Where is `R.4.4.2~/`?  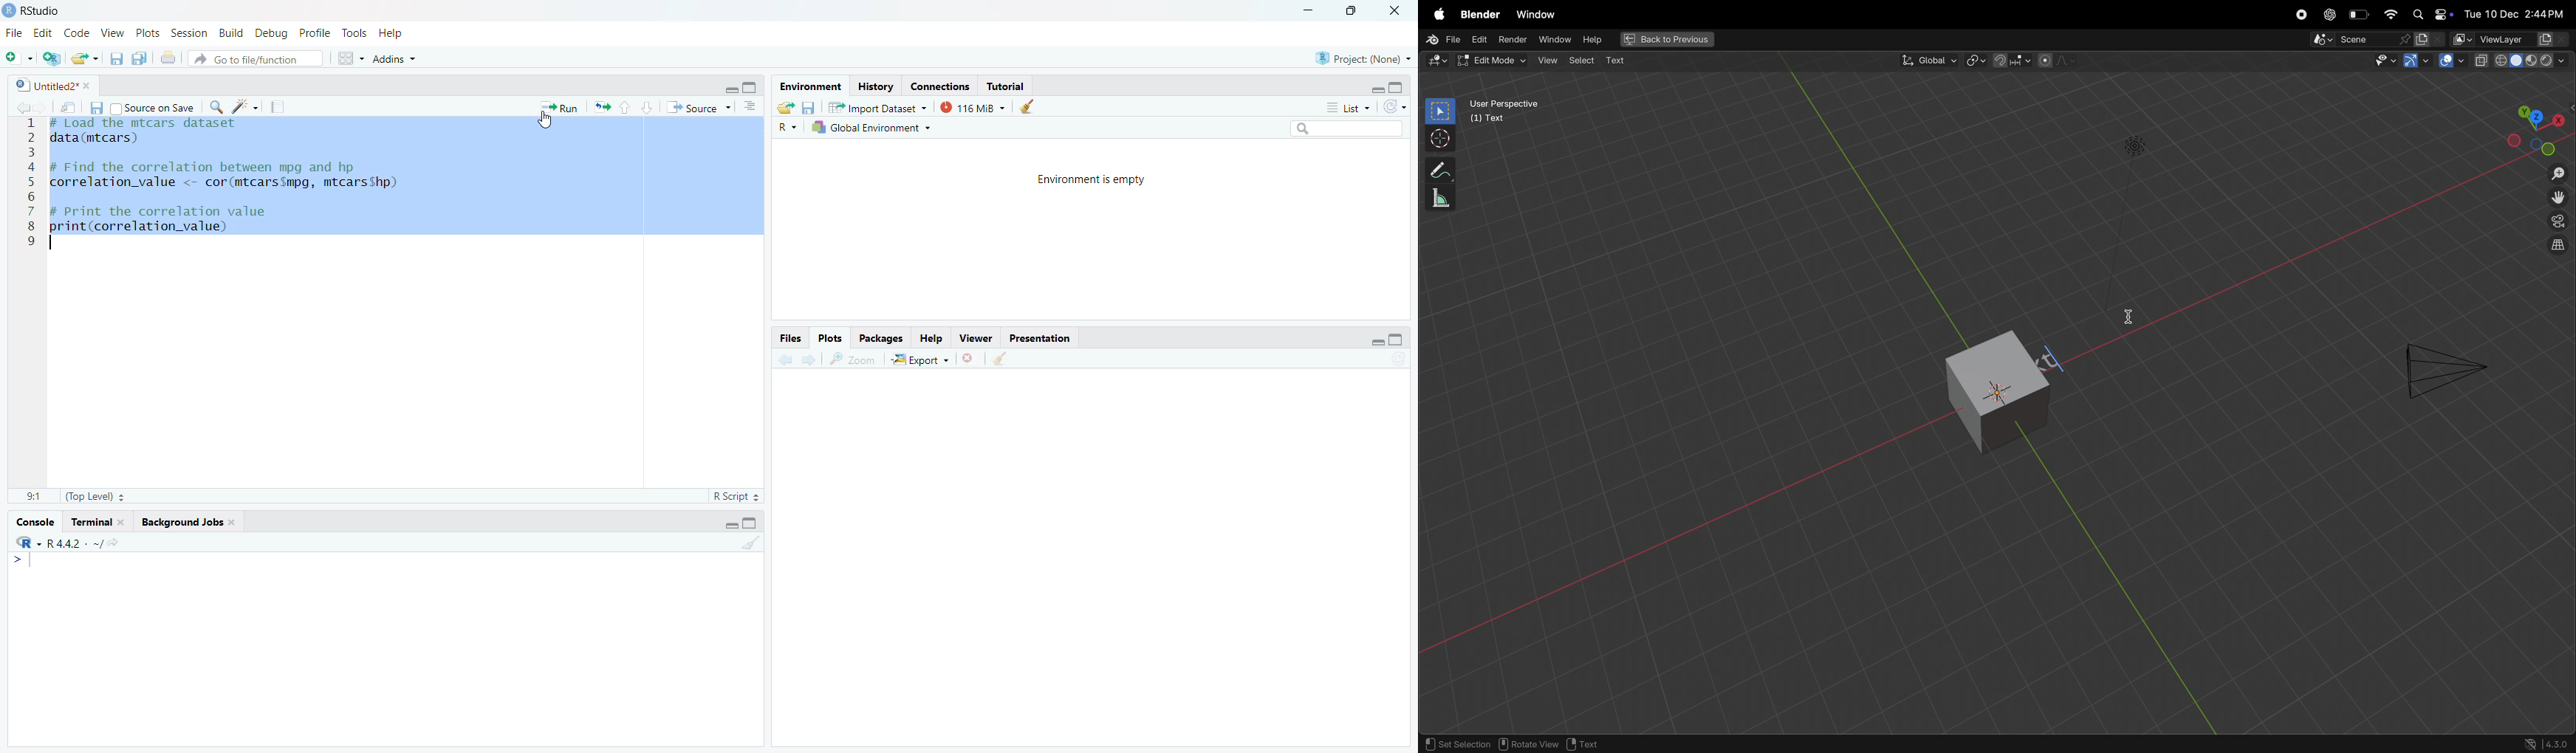 R.4.4.2~/ is located at coordinates (70, 543).